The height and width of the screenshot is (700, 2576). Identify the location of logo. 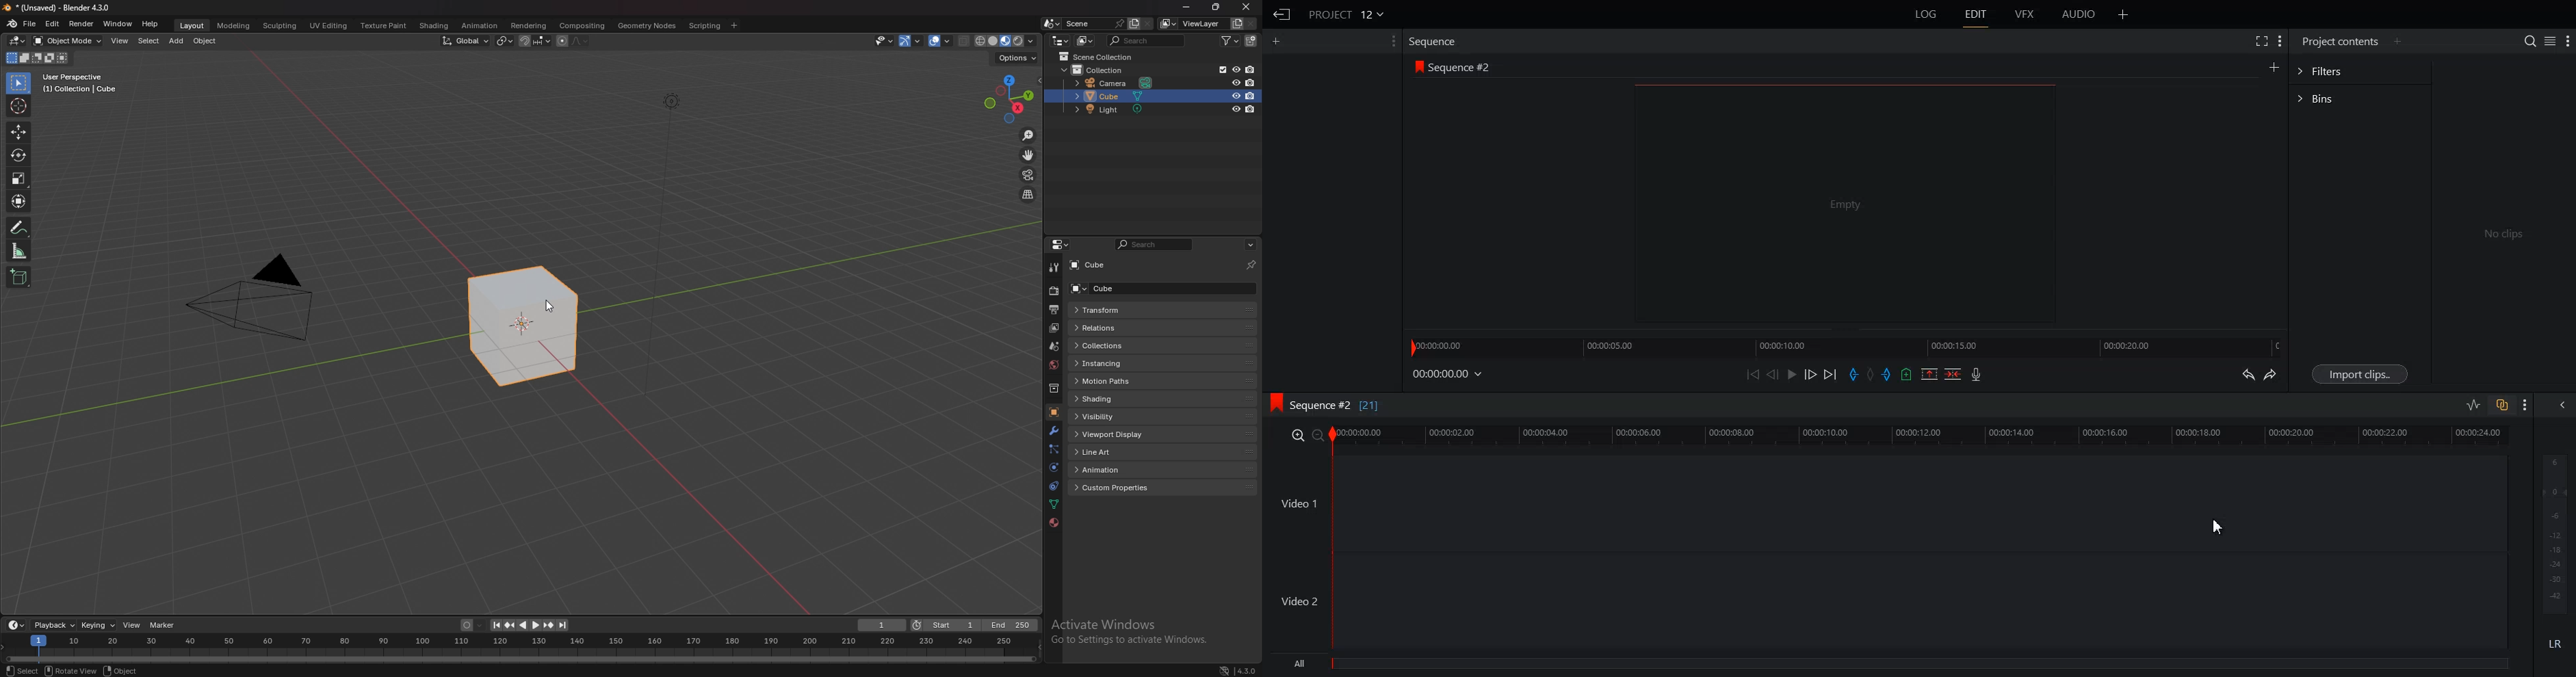
(1416, 67).